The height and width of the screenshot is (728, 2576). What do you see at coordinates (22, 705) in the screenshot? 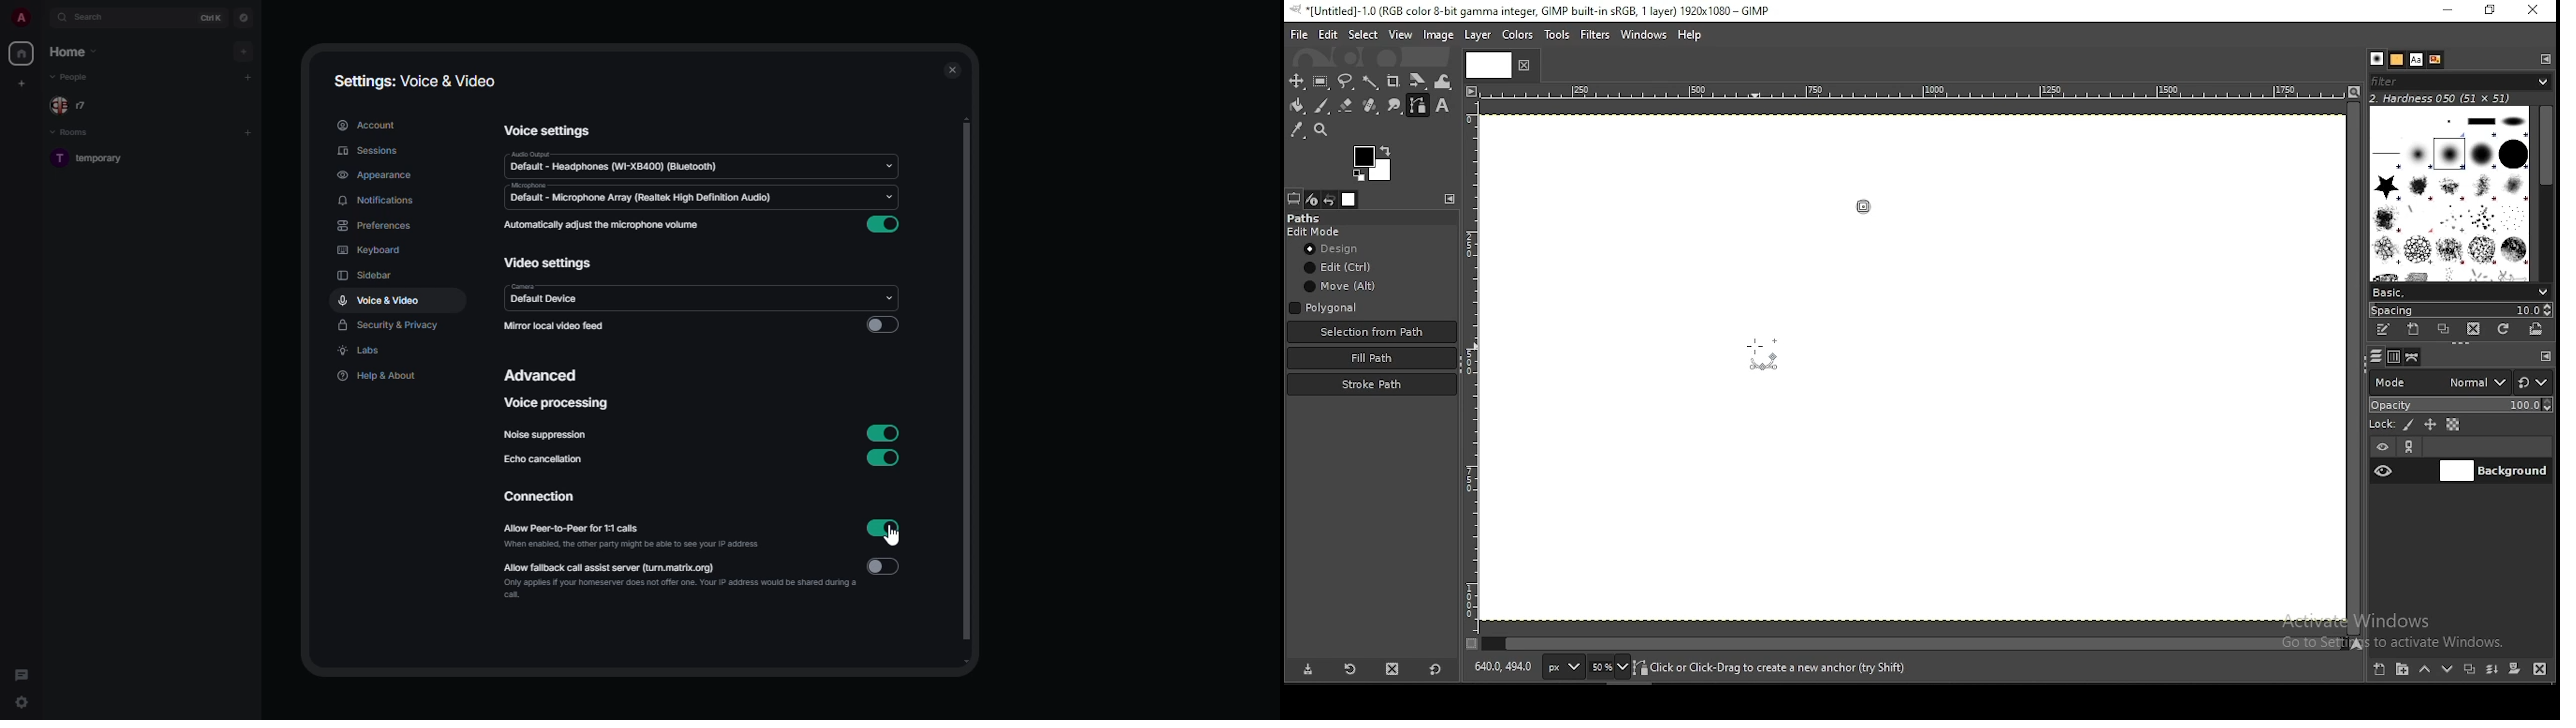
I see `quick settings` at bounding box center [22, 705].